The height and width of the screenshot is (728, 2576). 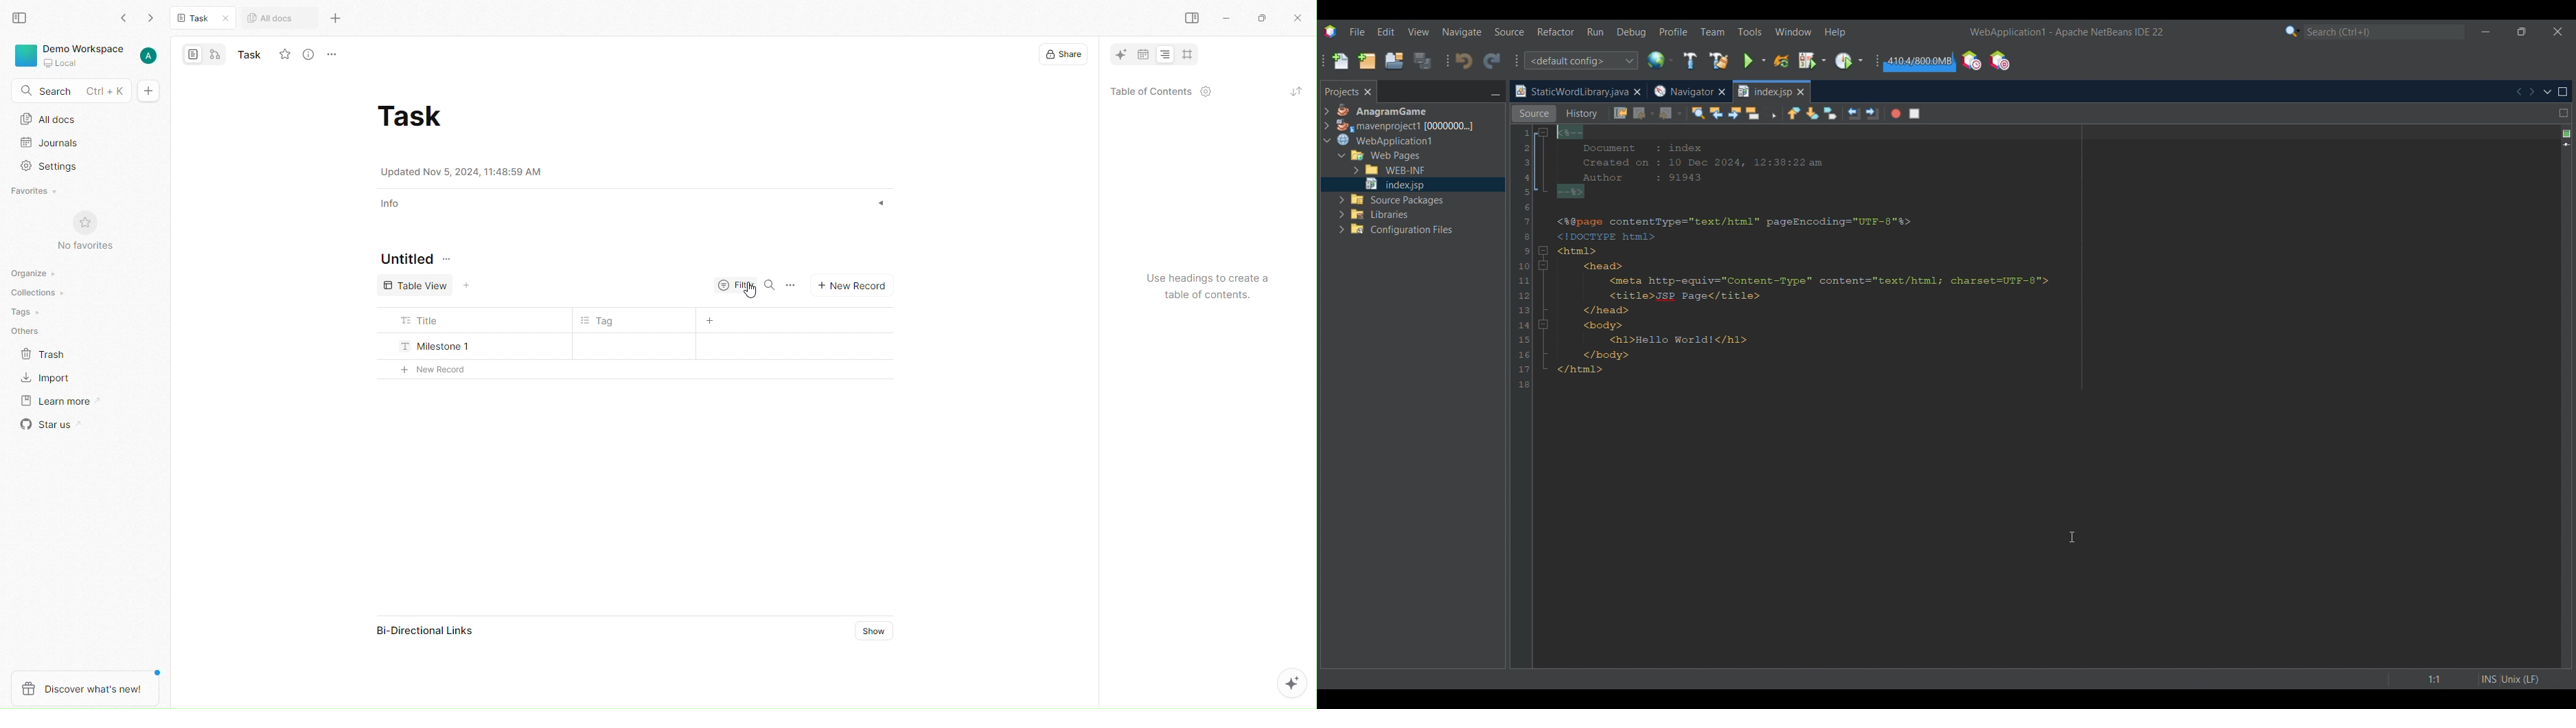 I want to click on Settings, so click(x=55, y=166).